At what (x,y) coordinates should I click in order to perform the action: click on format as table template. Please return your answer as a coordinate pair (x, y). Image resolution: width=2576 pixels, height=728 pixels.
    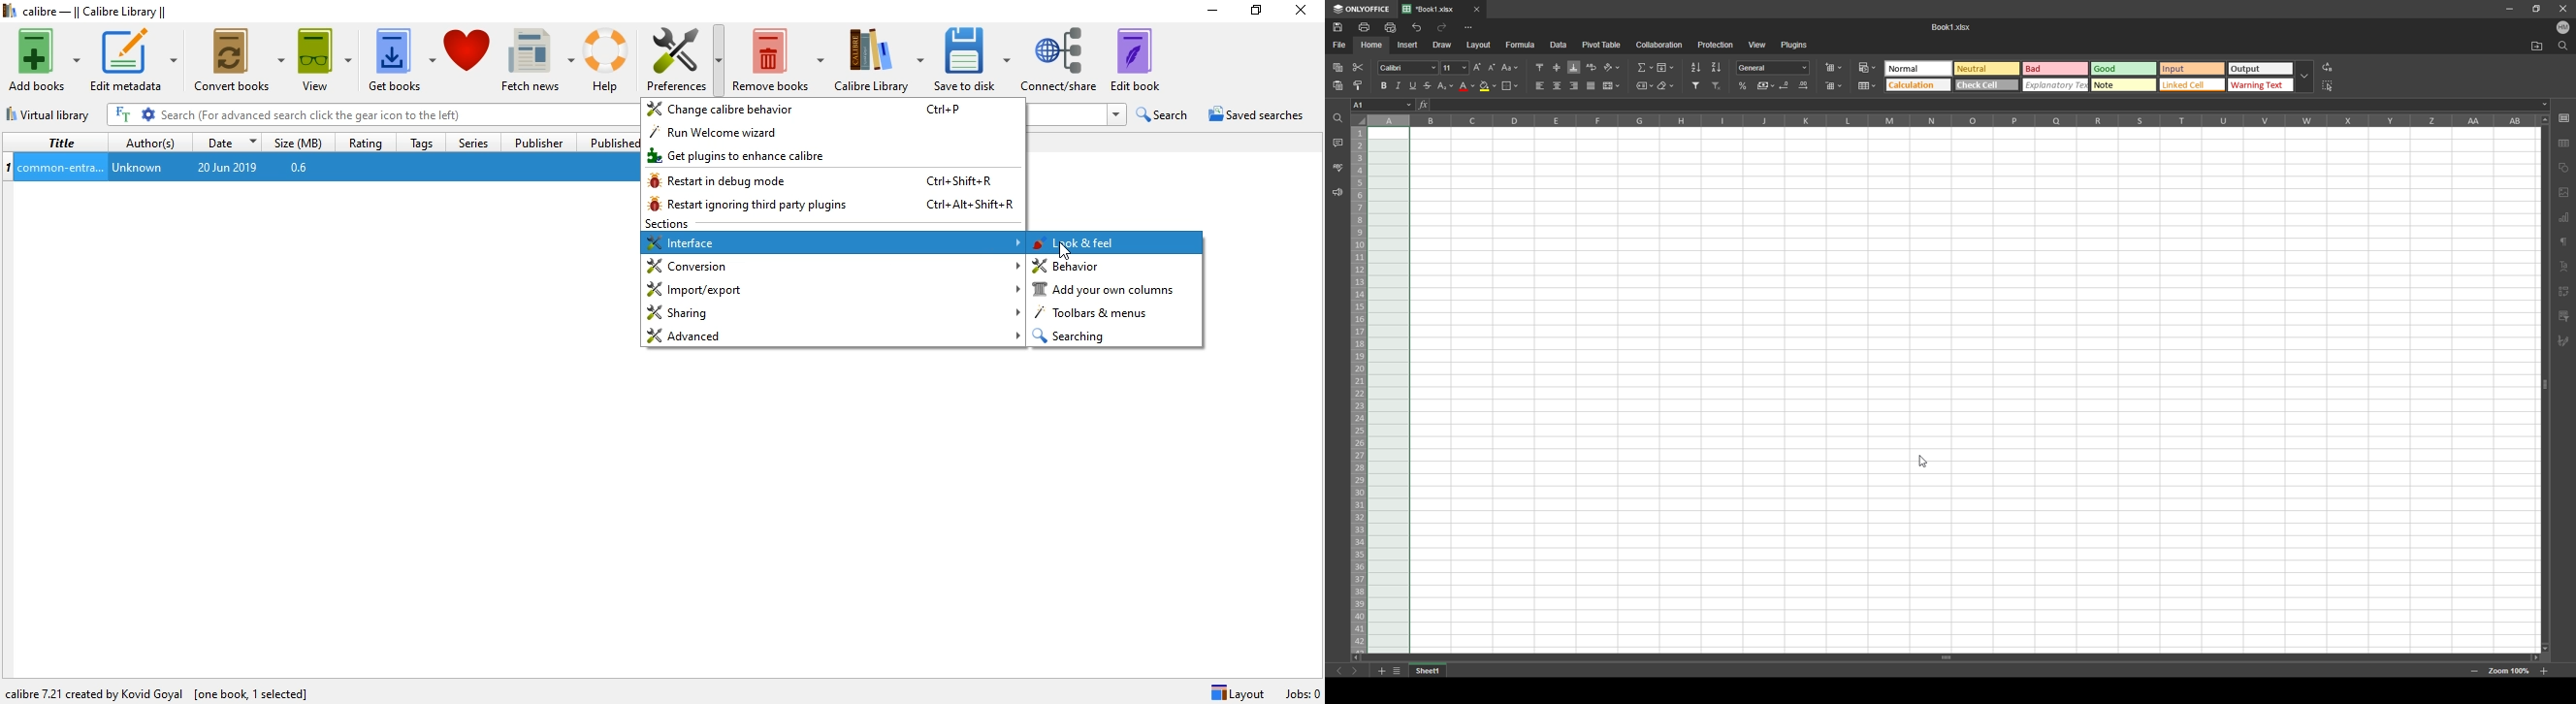
    Looking at the image, I should click on (1868, 86).